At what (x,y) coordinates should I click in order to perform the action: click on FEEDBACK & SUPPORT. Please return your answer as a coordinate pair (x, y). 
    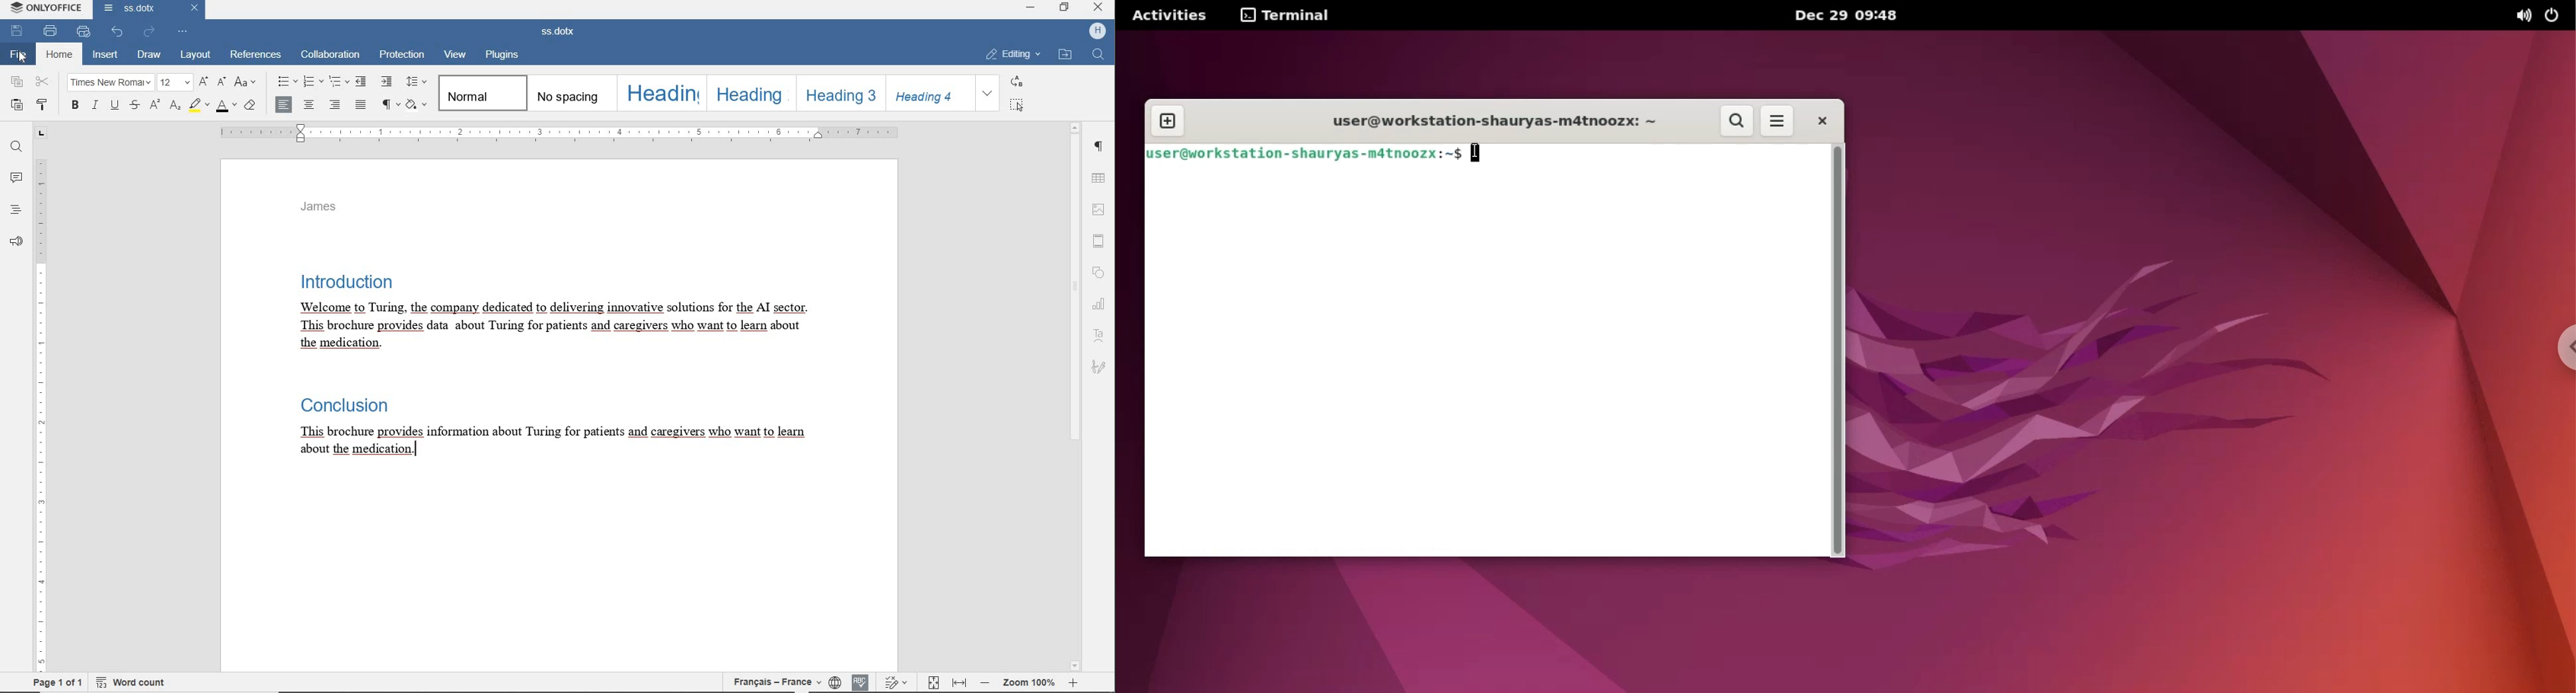
    Looking at the image, I should click on (15, 242).